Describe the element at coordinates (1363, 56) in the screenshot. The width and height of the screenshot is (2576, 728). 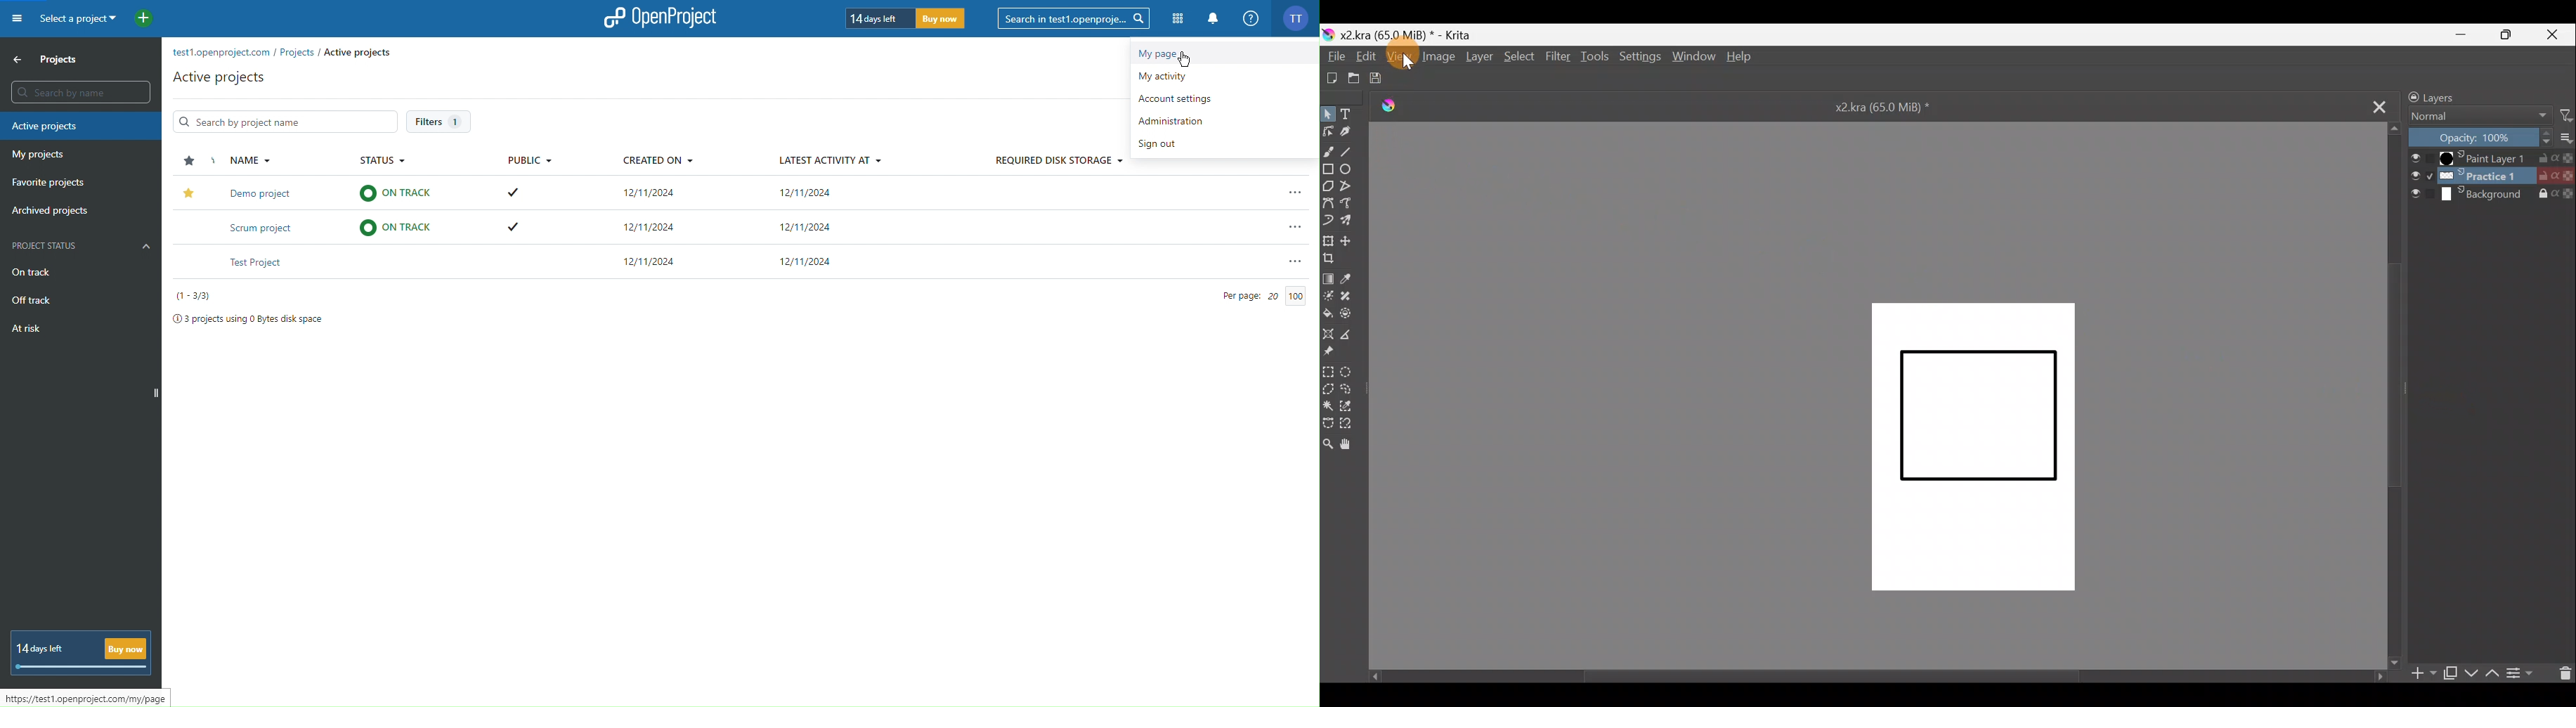
I see `Edit` at that location.